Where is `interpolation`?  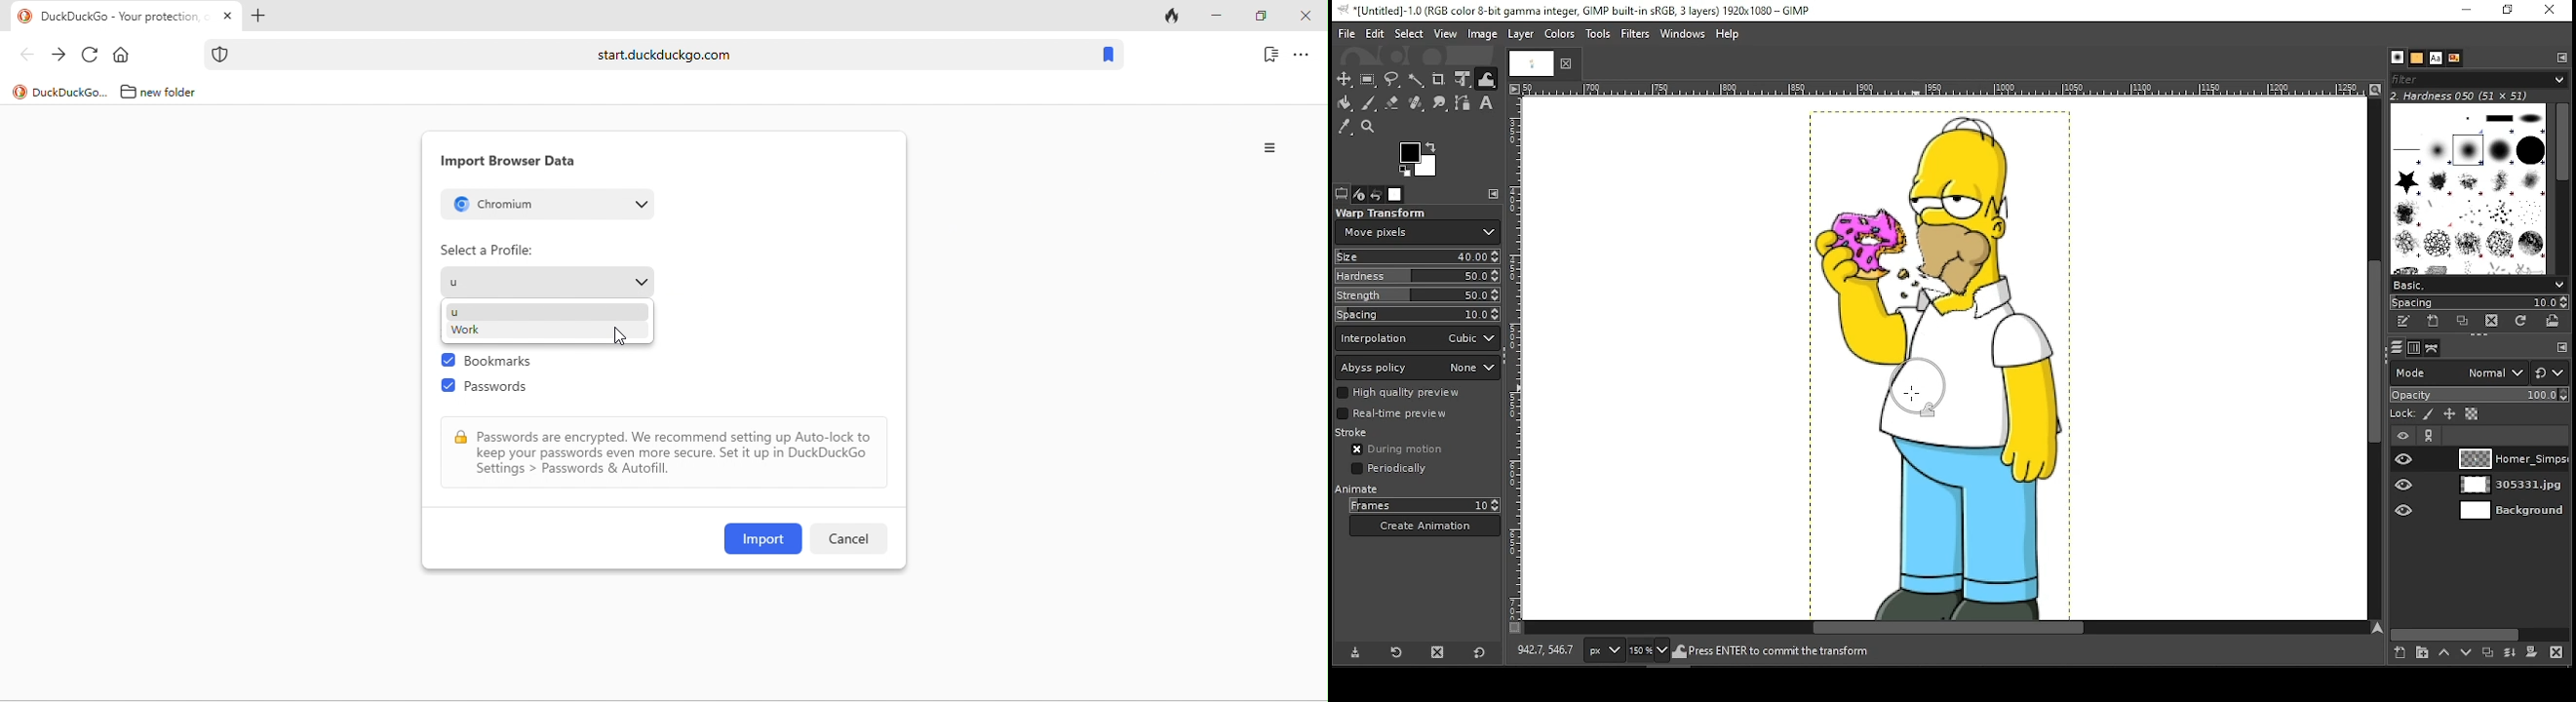
interpolation is located at coordinates (1419, 337).